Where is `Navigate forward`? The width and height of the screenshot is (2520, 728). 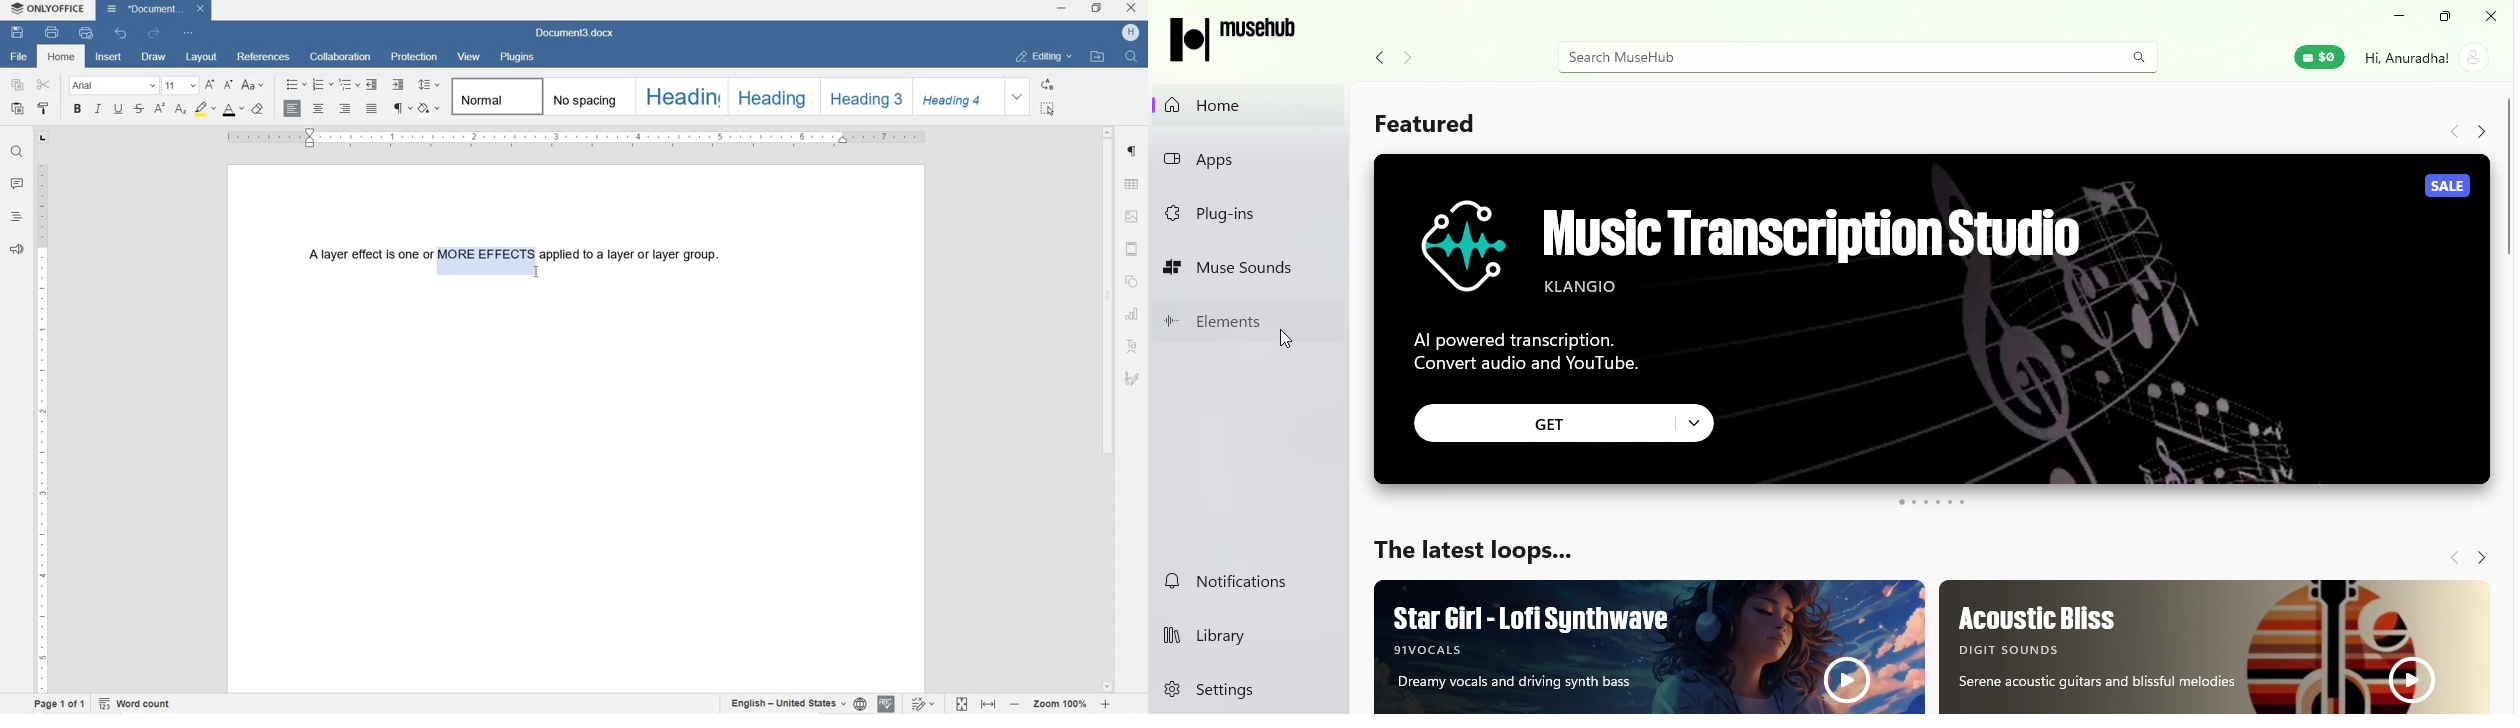
Navigate forward is located at coordinates (2483, 132).